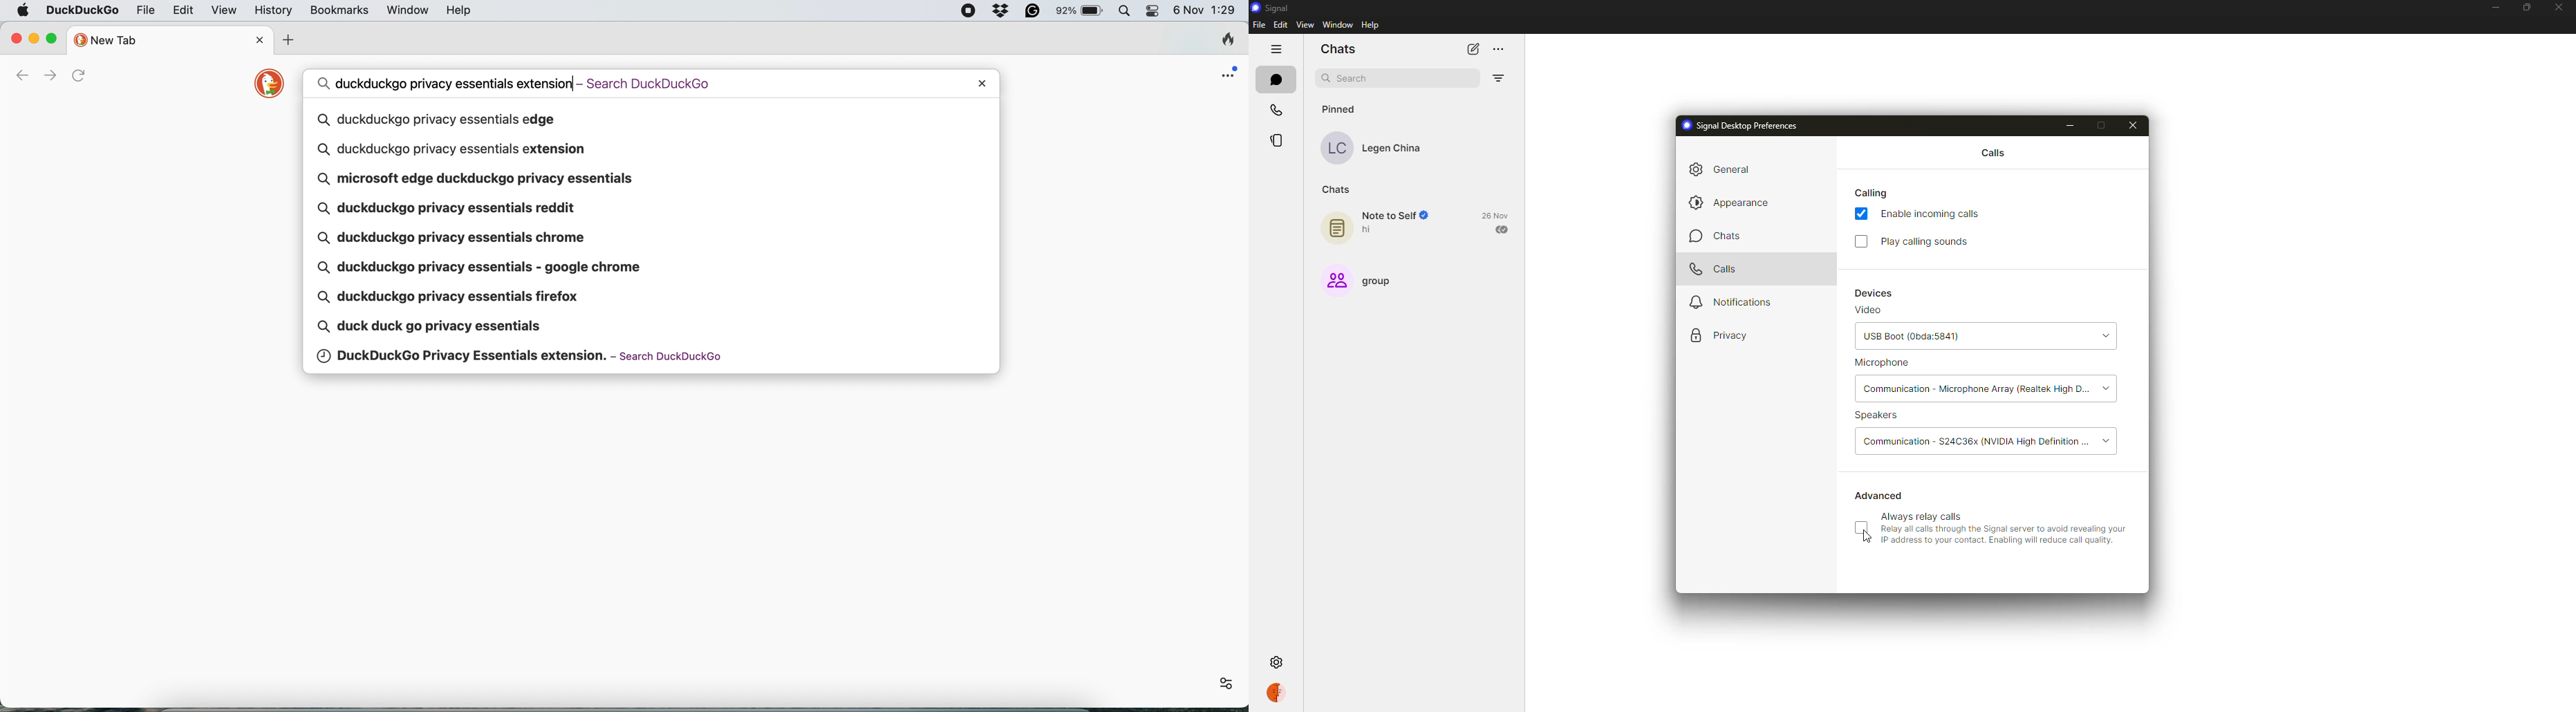 This screenshot has width=2576, height=728. I want to click on drop down, so click(2105, 440).